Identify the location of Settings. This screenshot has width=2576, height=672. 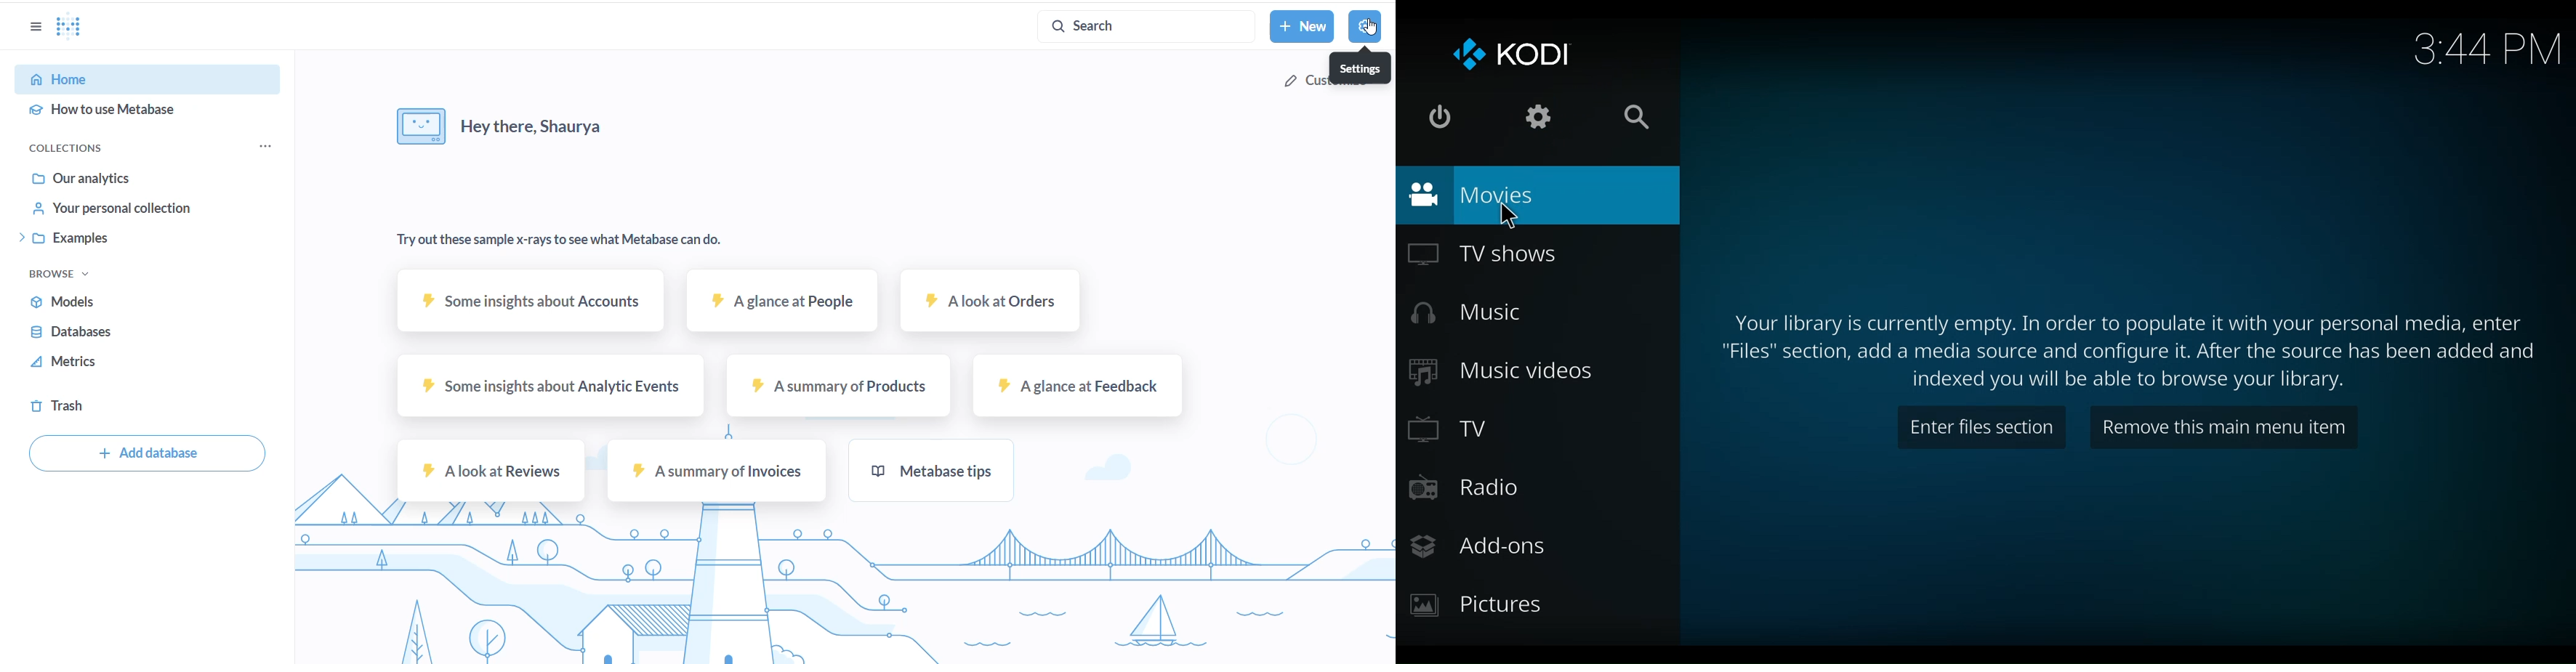
(1541, 116).